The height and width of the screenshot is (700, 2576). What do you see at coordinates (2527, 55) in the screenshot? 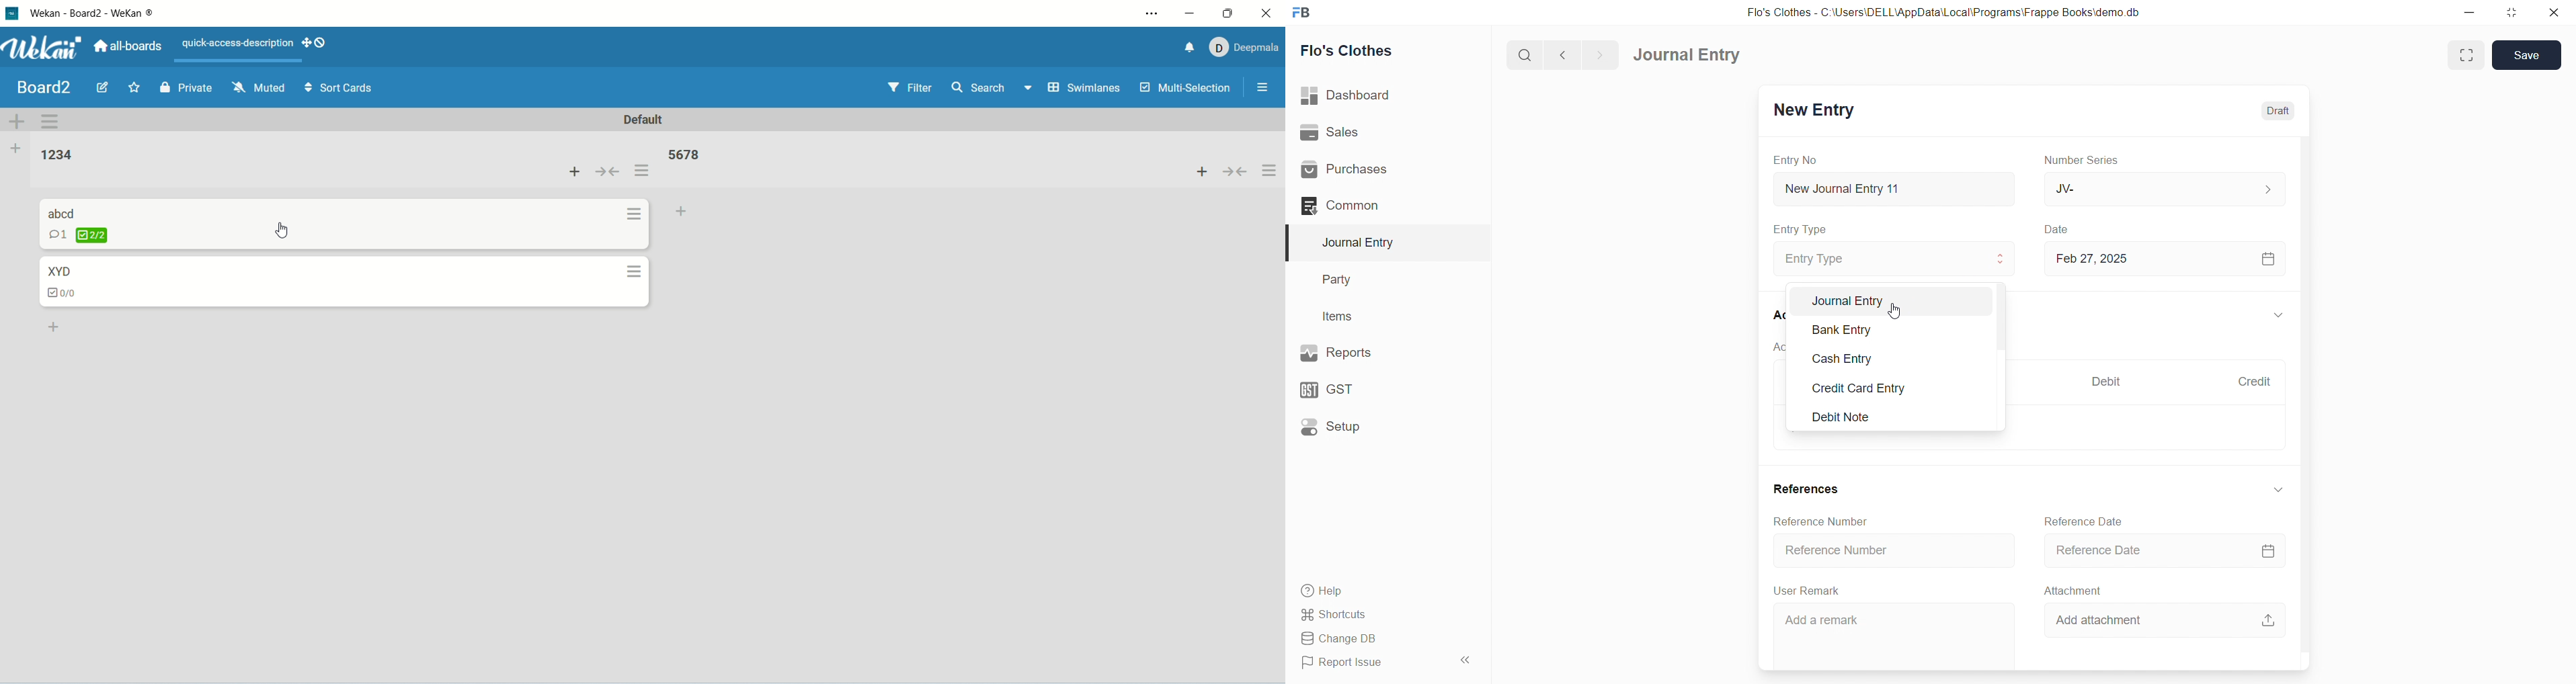
I see `Save` at bounding box center [2527, 55].